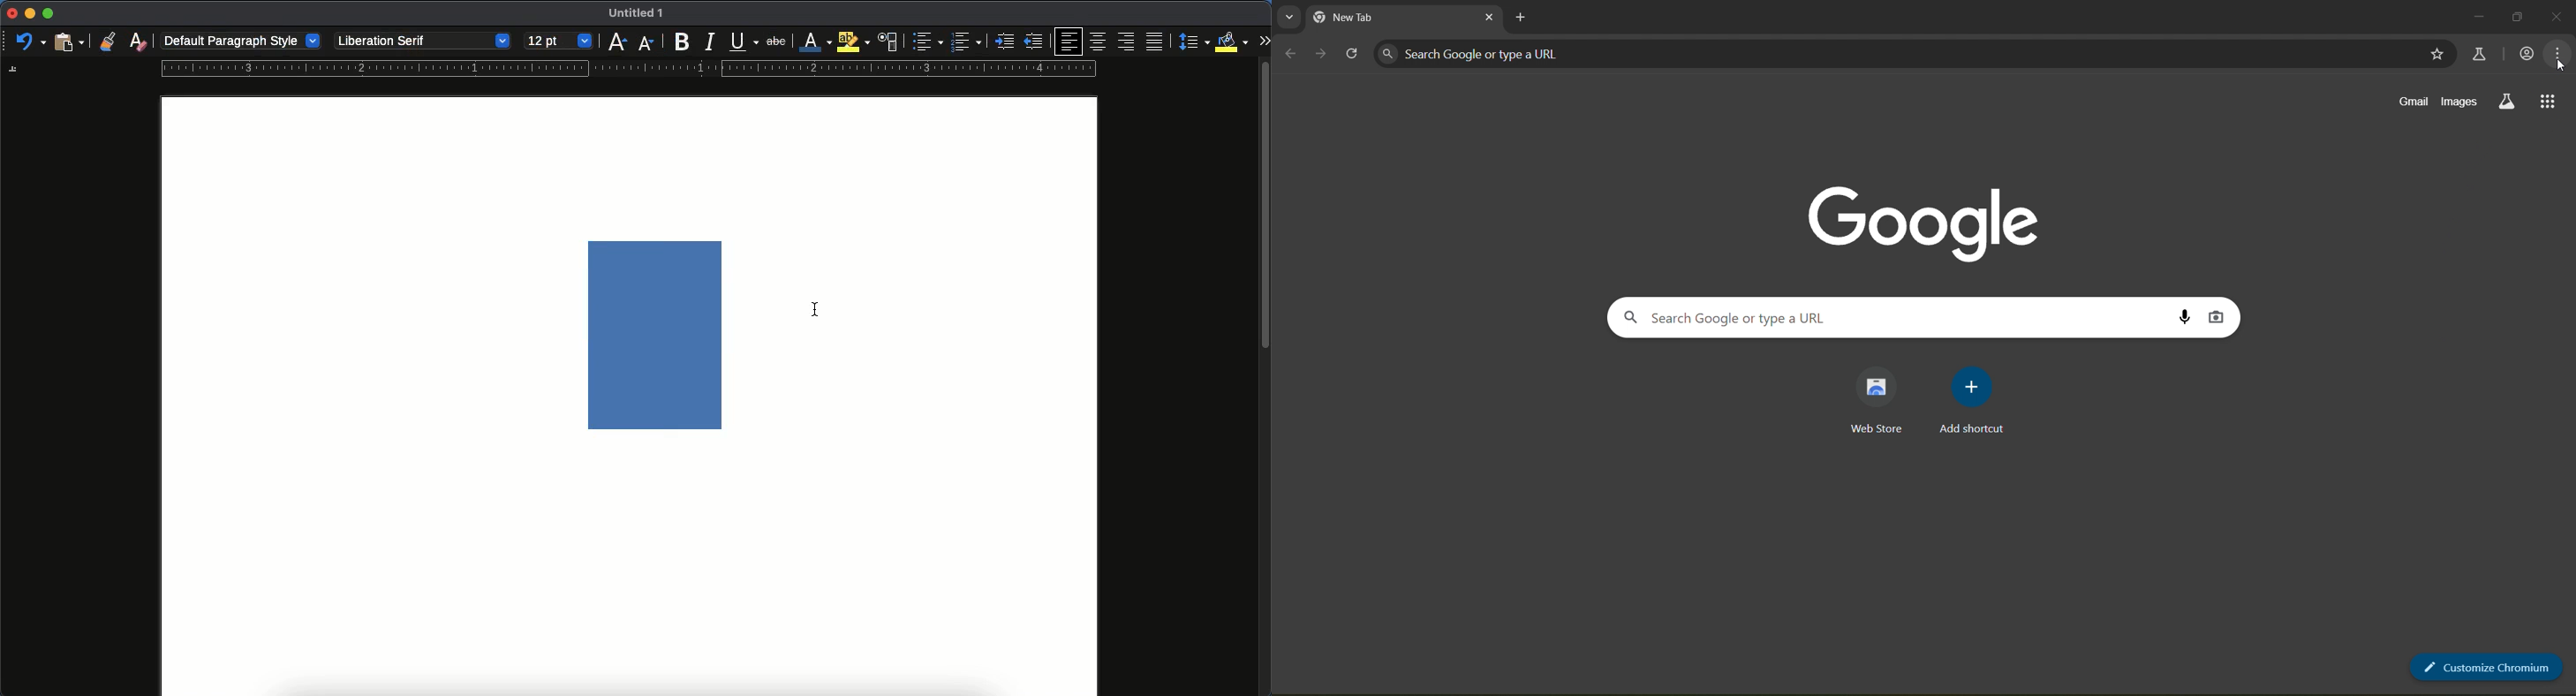  I want to click on new tab, so click(1523, 18).